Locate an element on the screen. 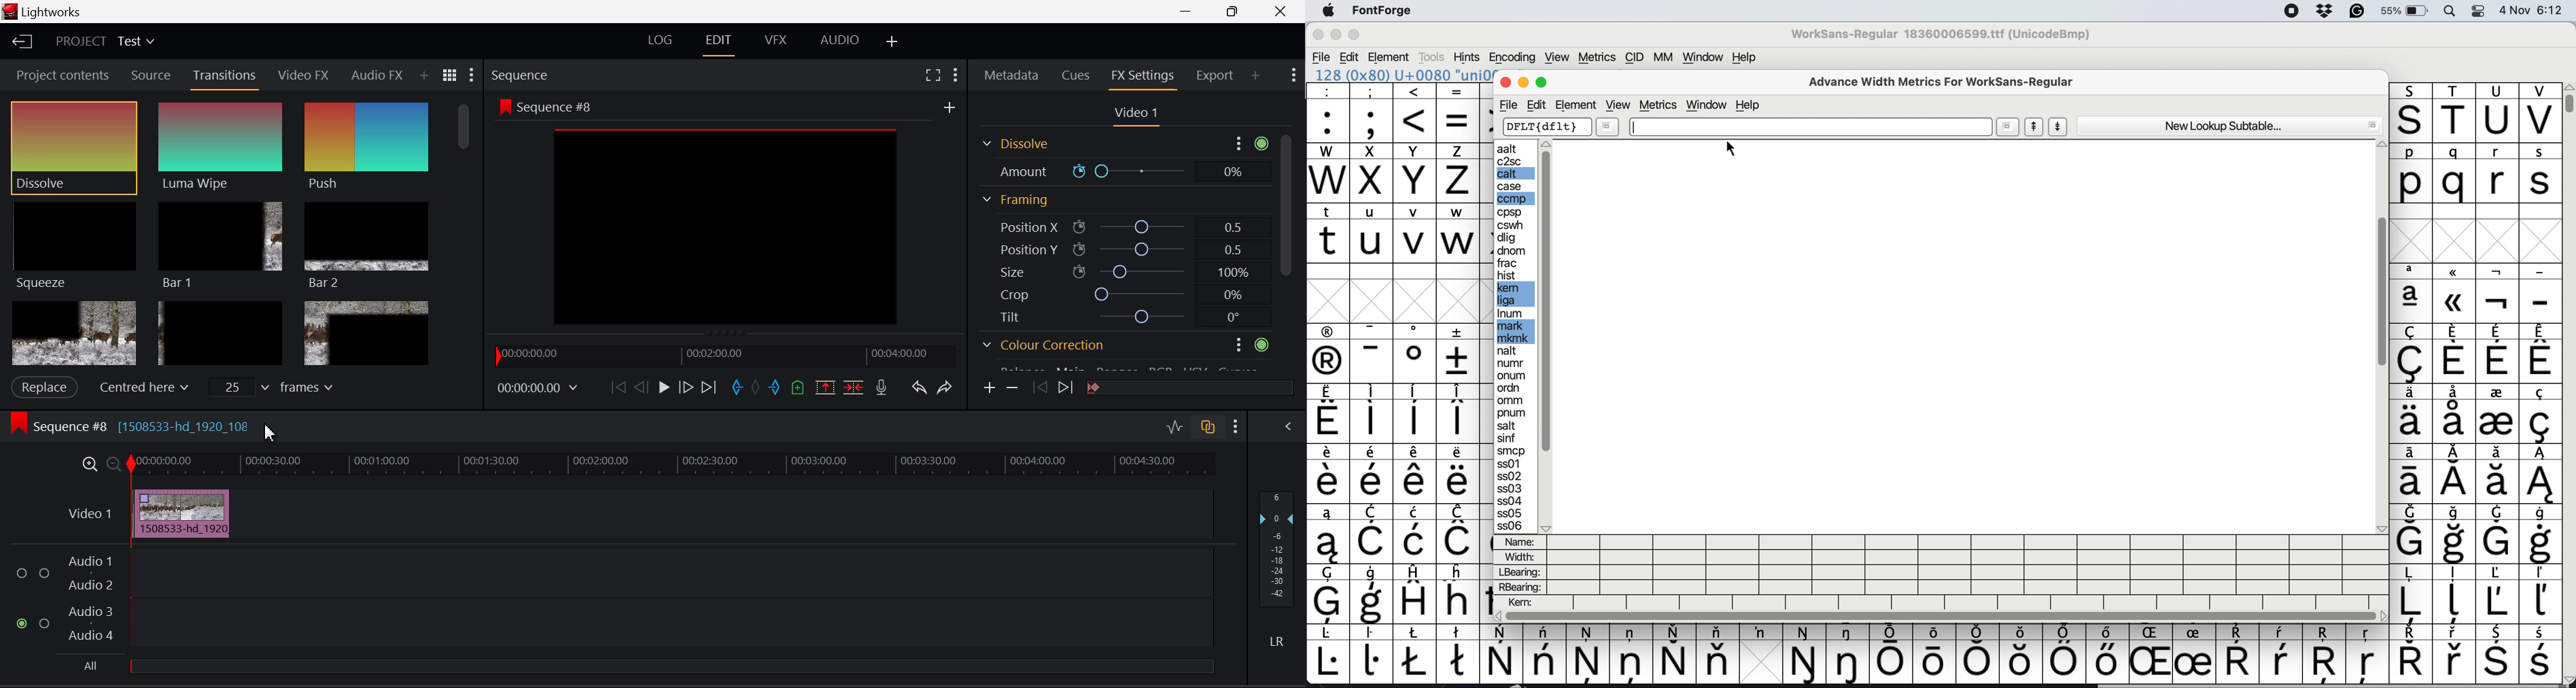  close is located at coordinates (1503, 81).